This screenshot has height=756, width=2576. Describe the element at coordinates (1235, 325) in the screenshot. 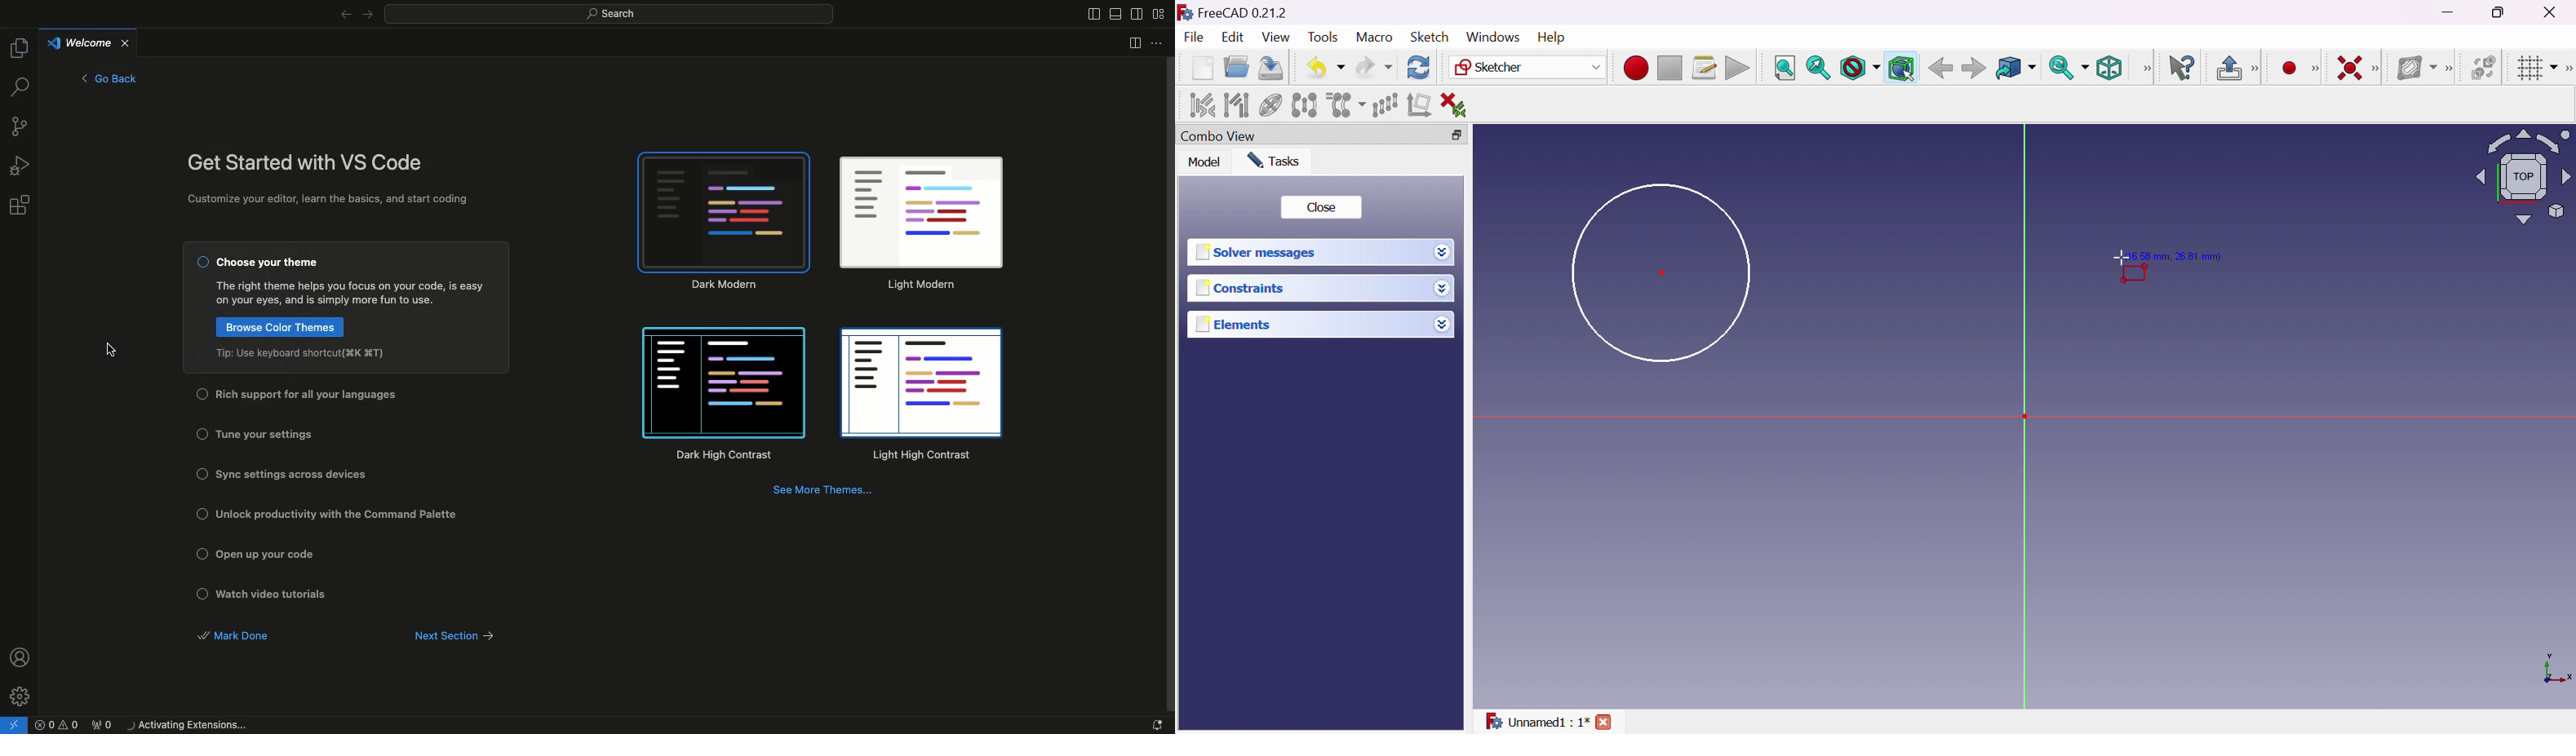

I see `Elements` at that location.